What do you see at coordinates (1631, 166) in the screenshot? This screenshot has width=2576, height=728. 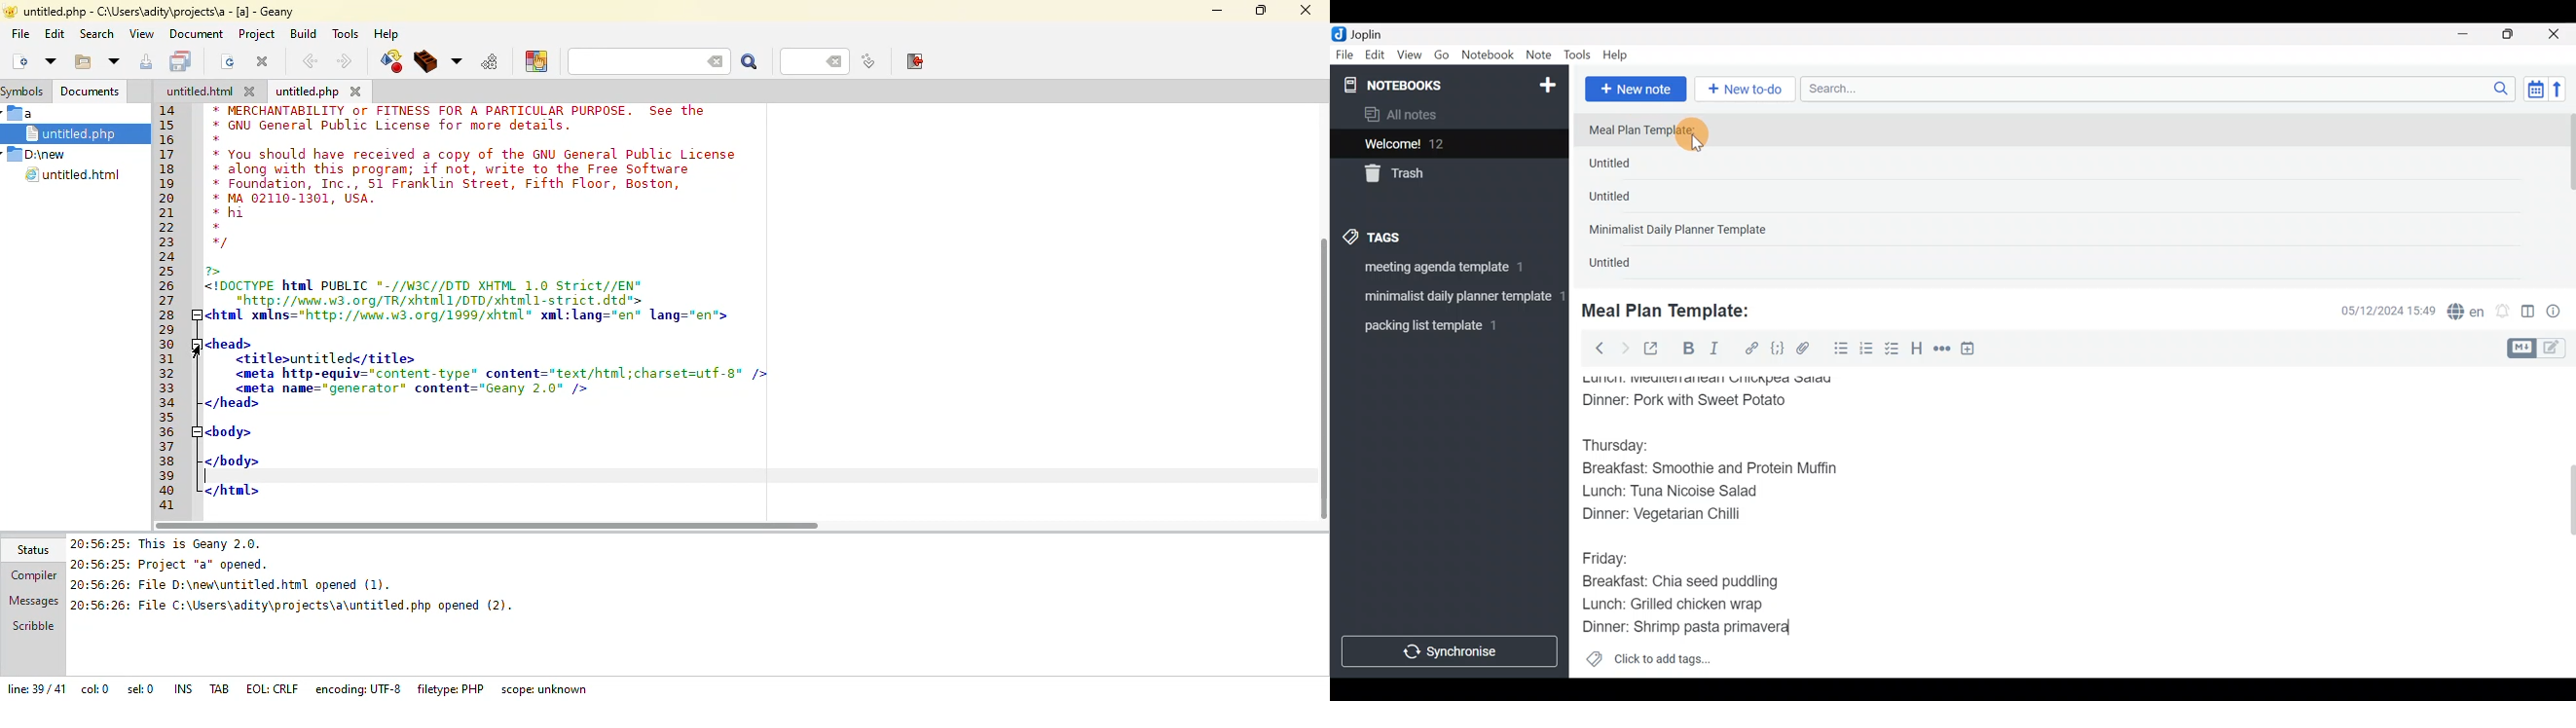 I see `Untitled` at bounding box center [1631, 166].